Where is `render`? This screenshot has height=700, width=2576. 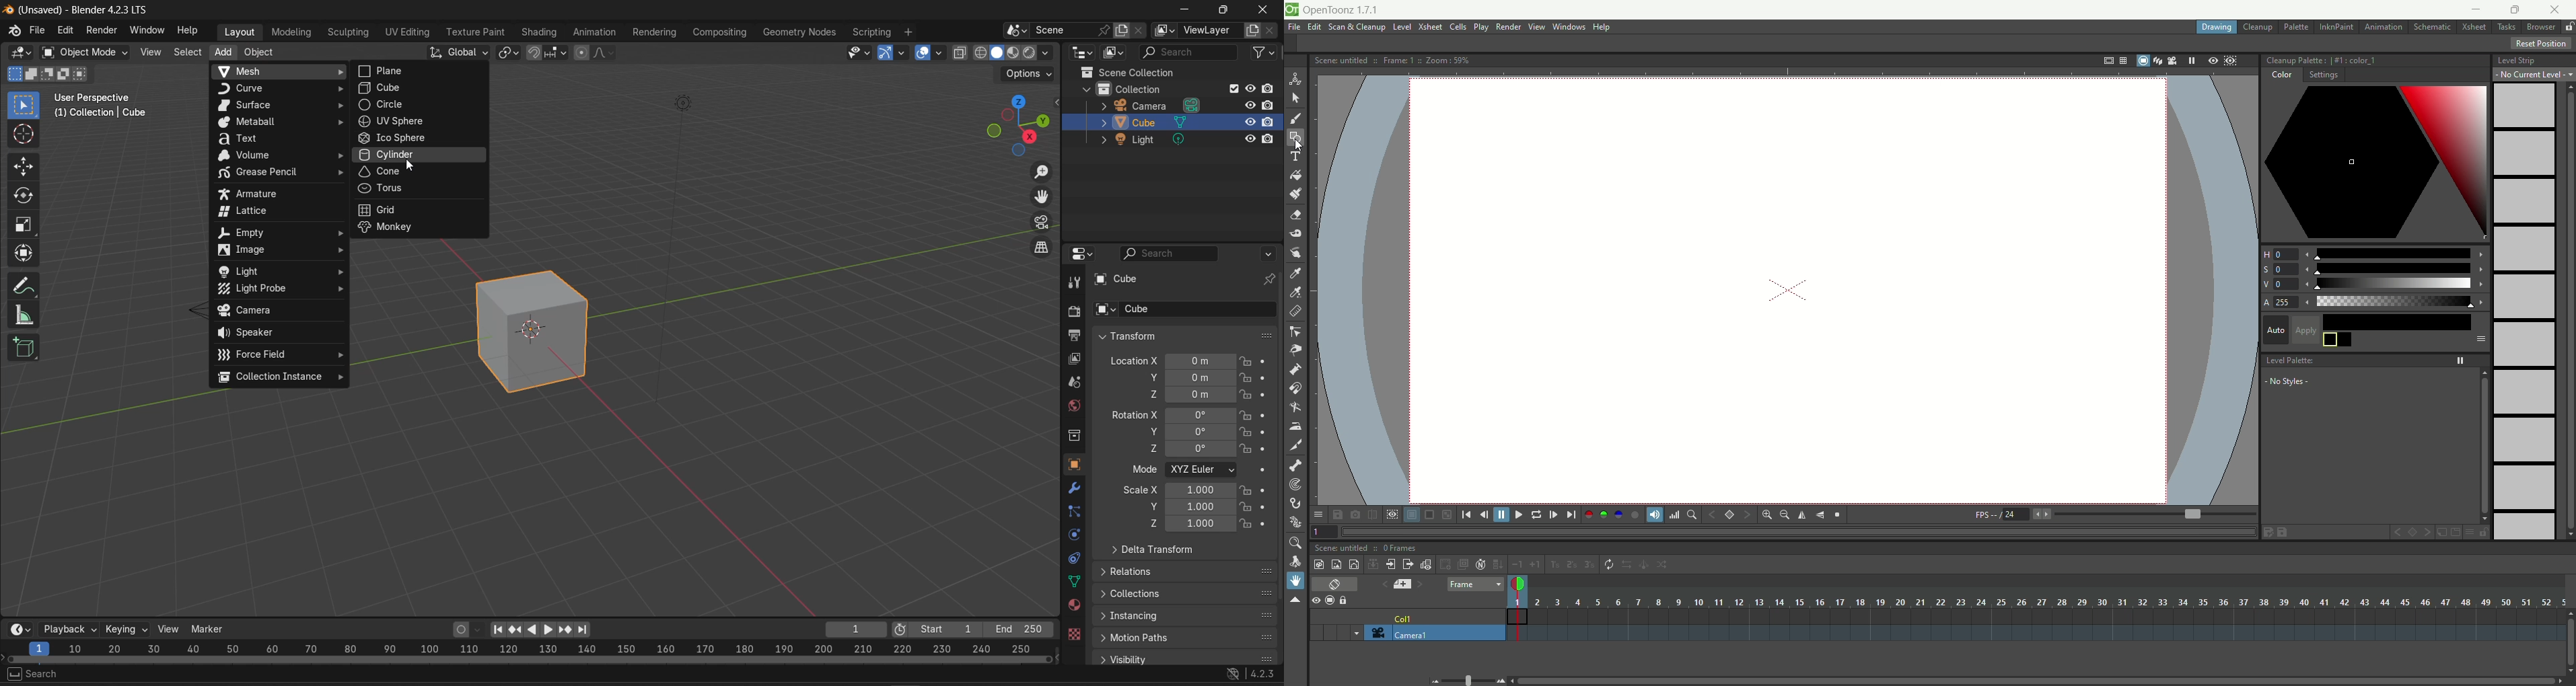 render is located at coordinates (1072, 311).